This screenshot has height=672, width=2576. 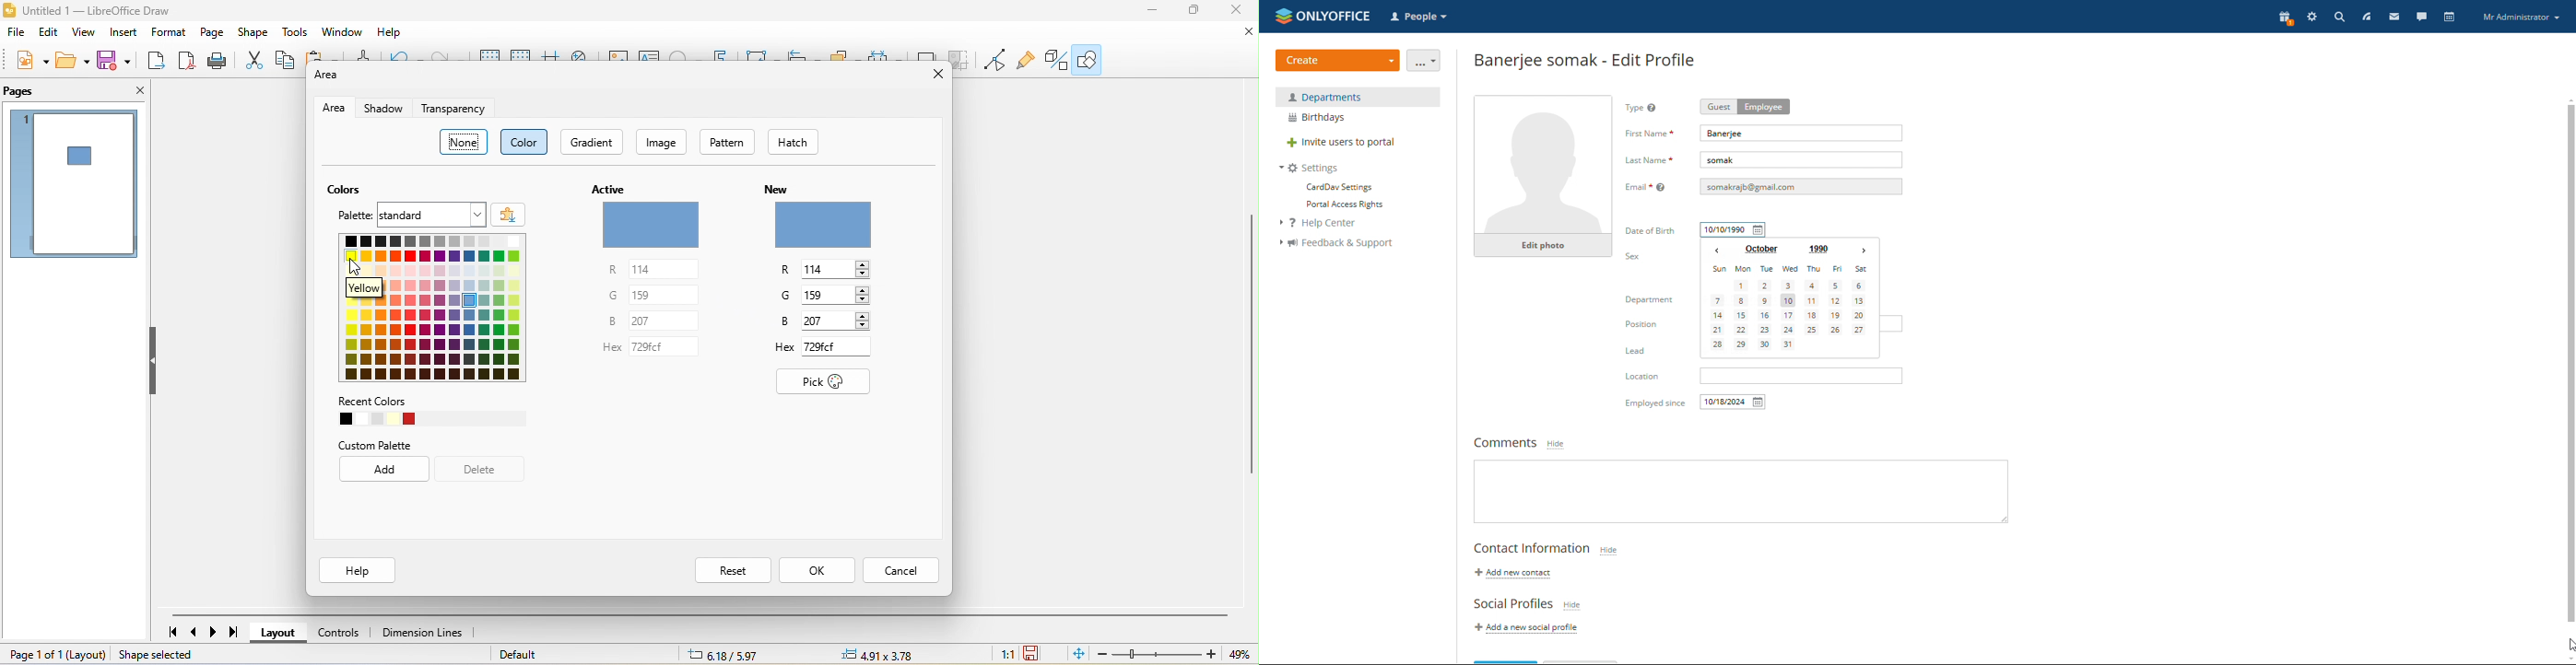 I want to click on previous page, so click(x=194, y=631).